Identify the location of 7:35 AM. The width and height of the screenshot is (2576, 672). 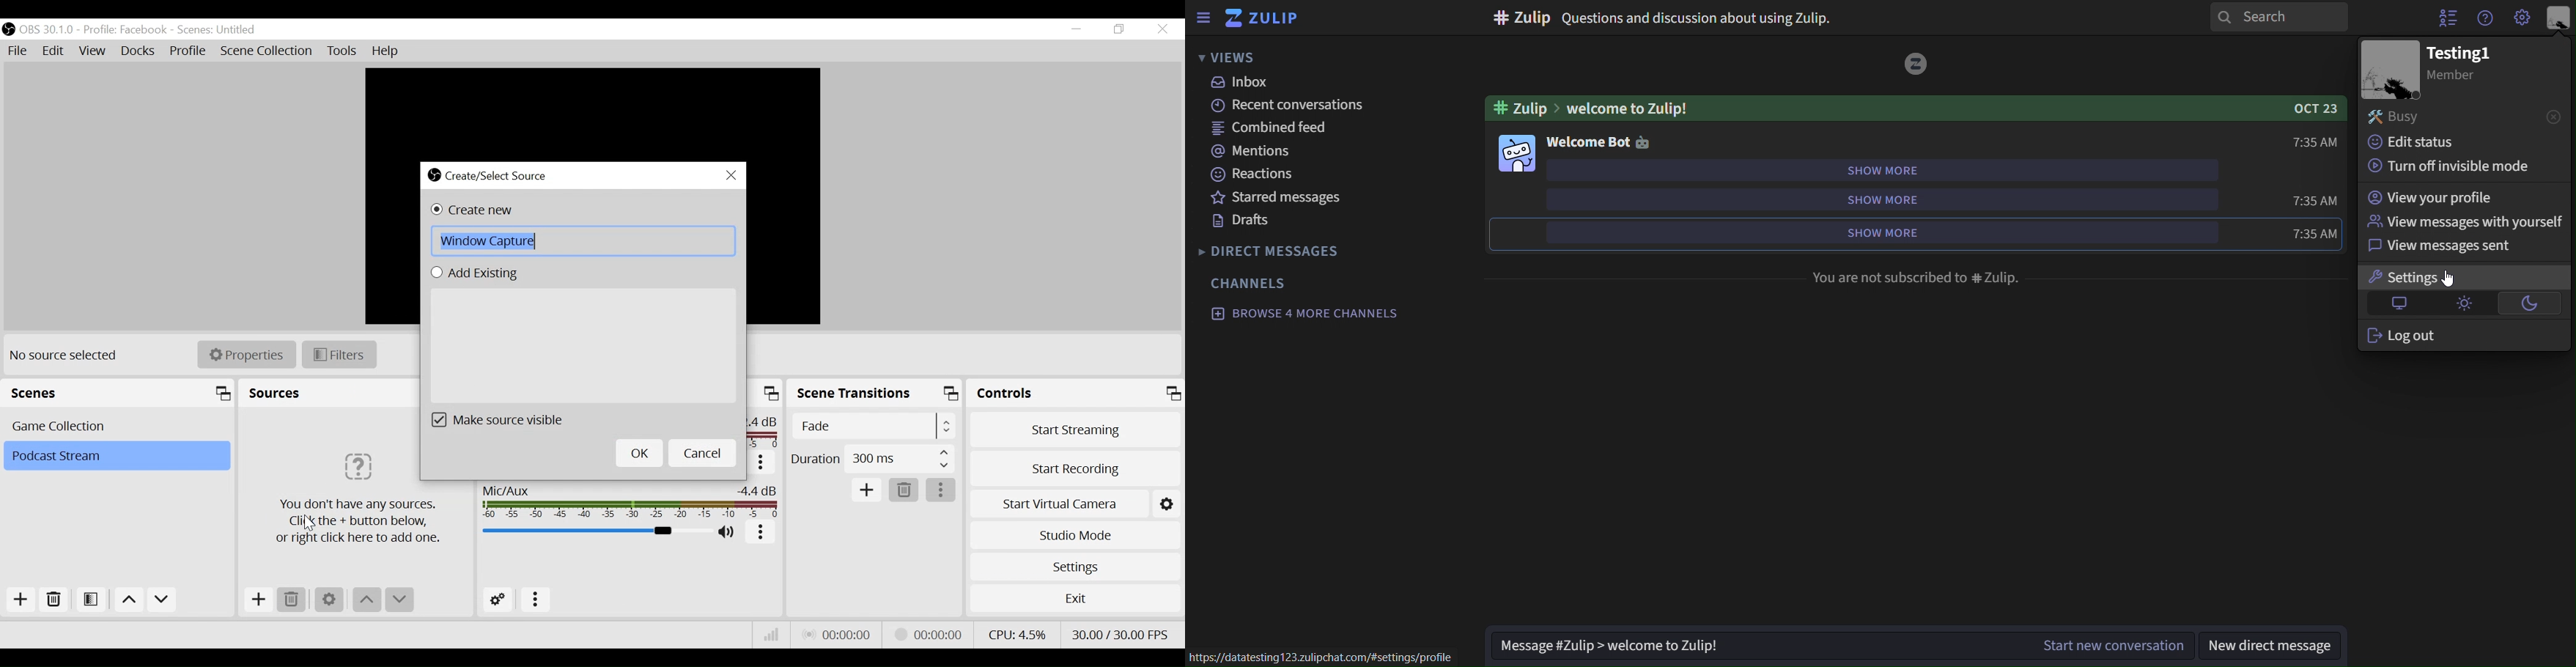
(2317, 232).